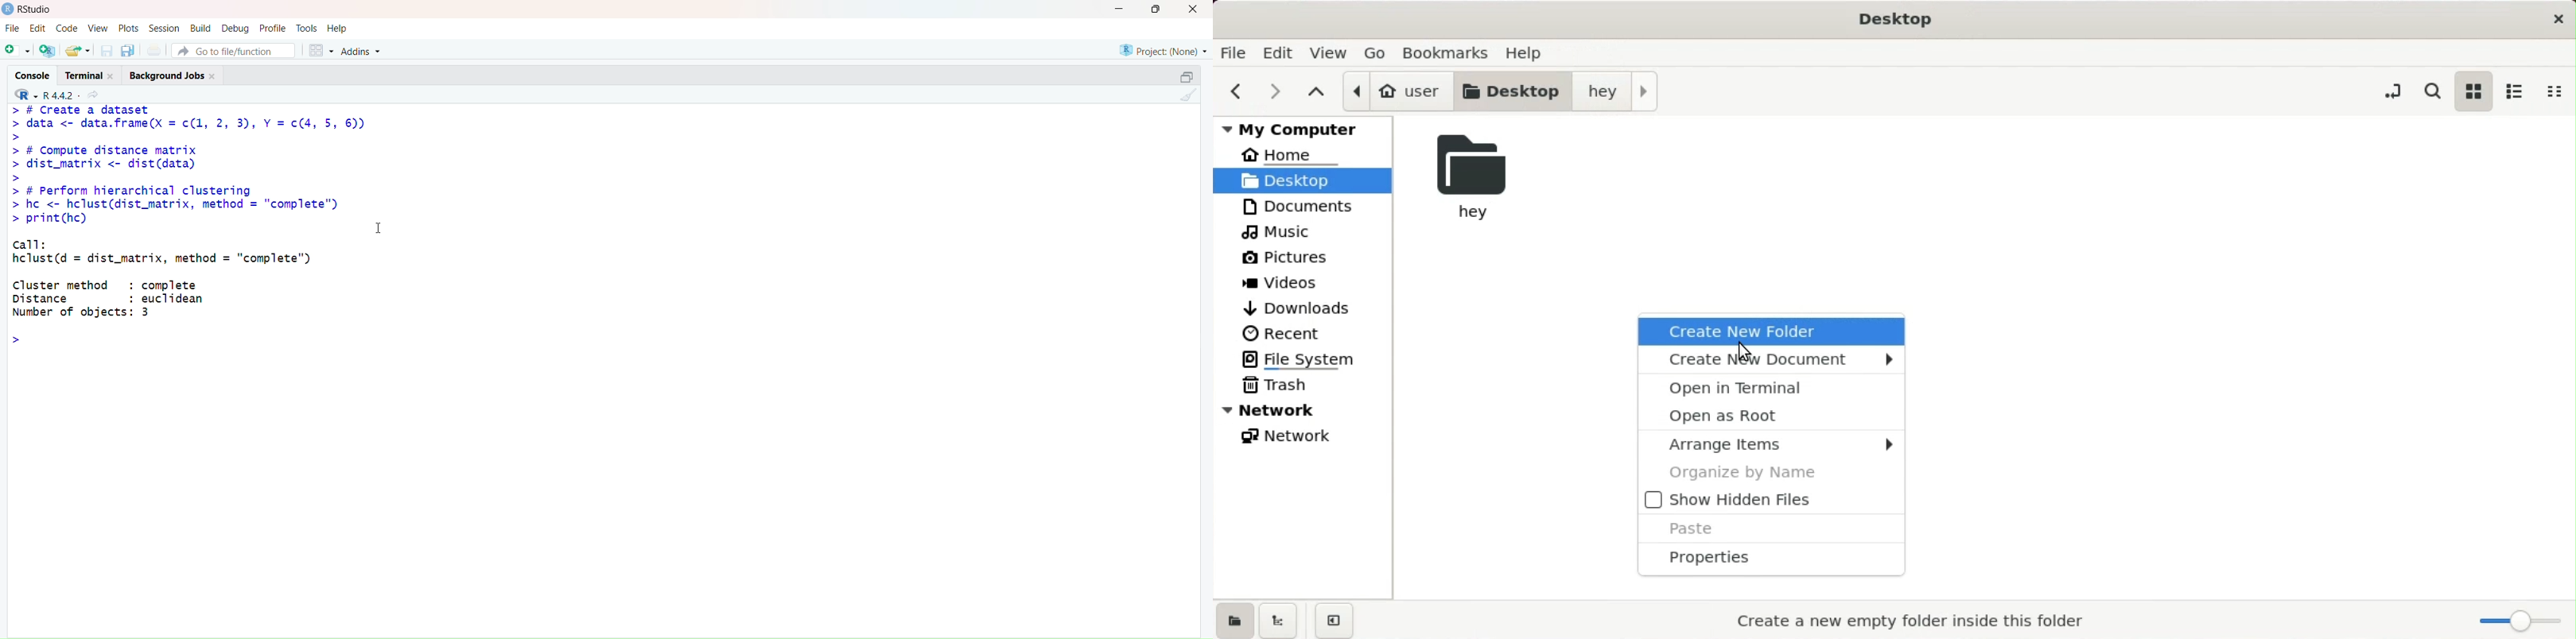 The width and height of the screenshot is (2576, 644). What do you see at coordinates (1331, 53) in the screenshot?
I see `view` at bounding box center [1331, 53].